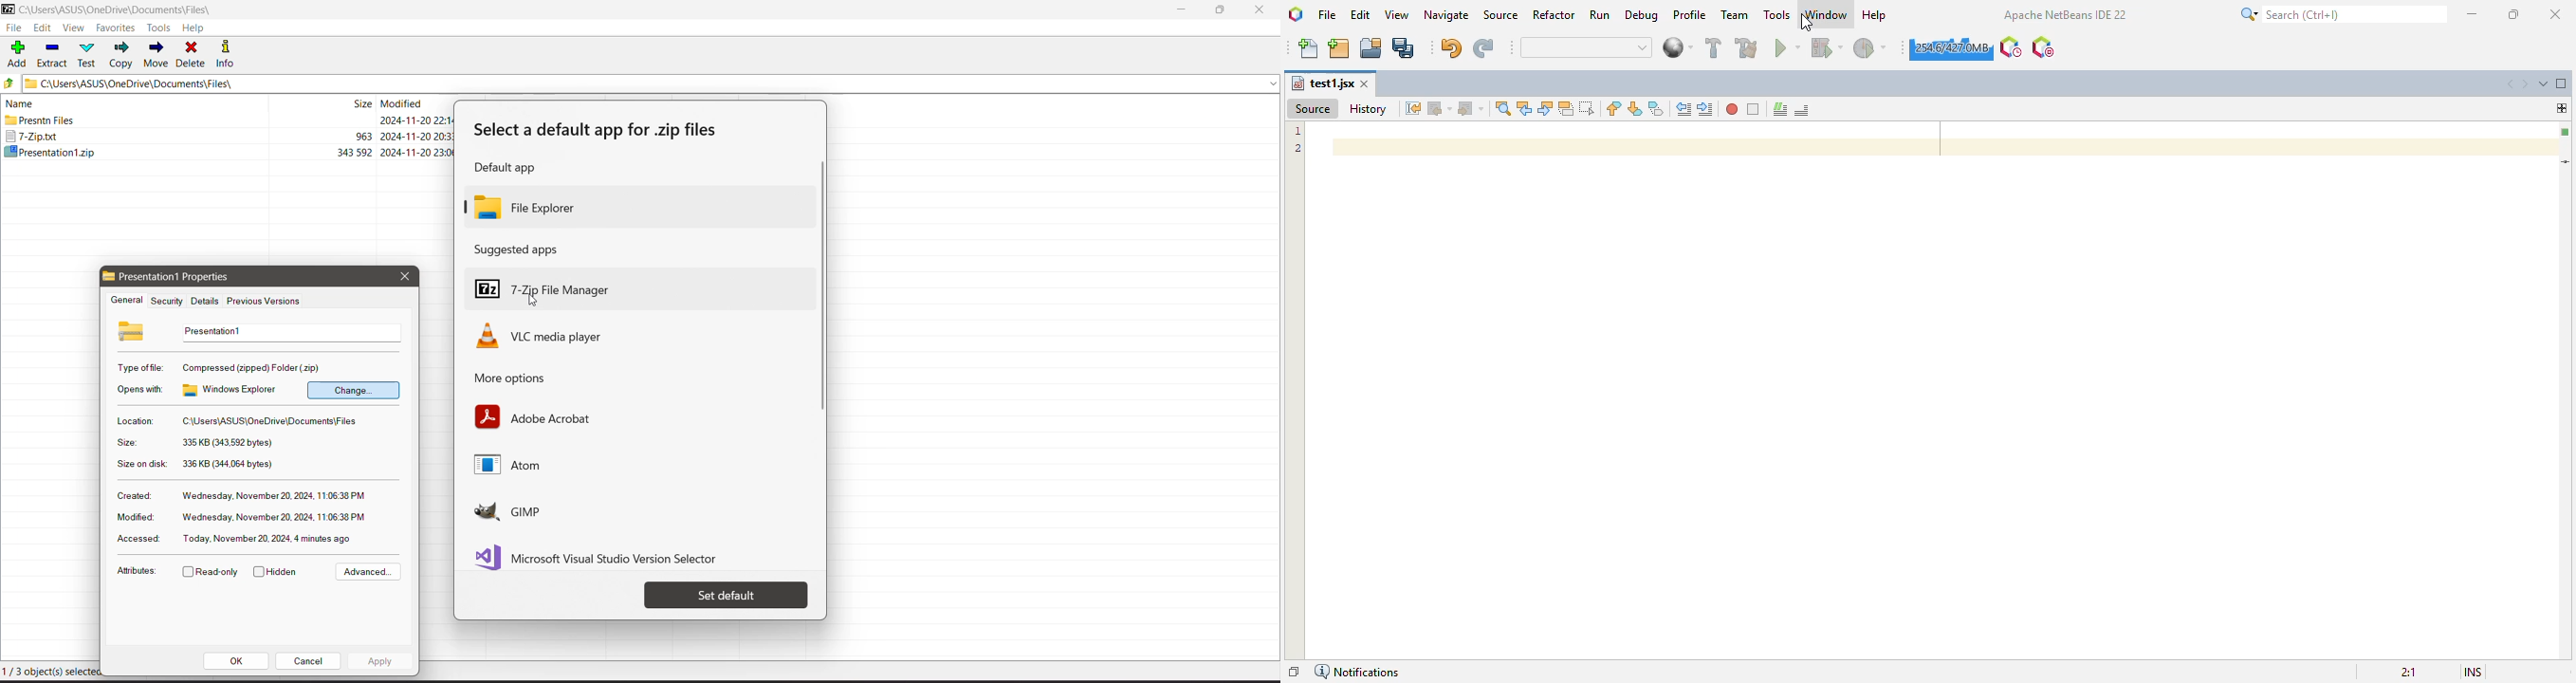 This screenshot has height=700, width=2576. Describe the element at coordinates (141, 390) in the screenshot. I see `Opens with` at that location.